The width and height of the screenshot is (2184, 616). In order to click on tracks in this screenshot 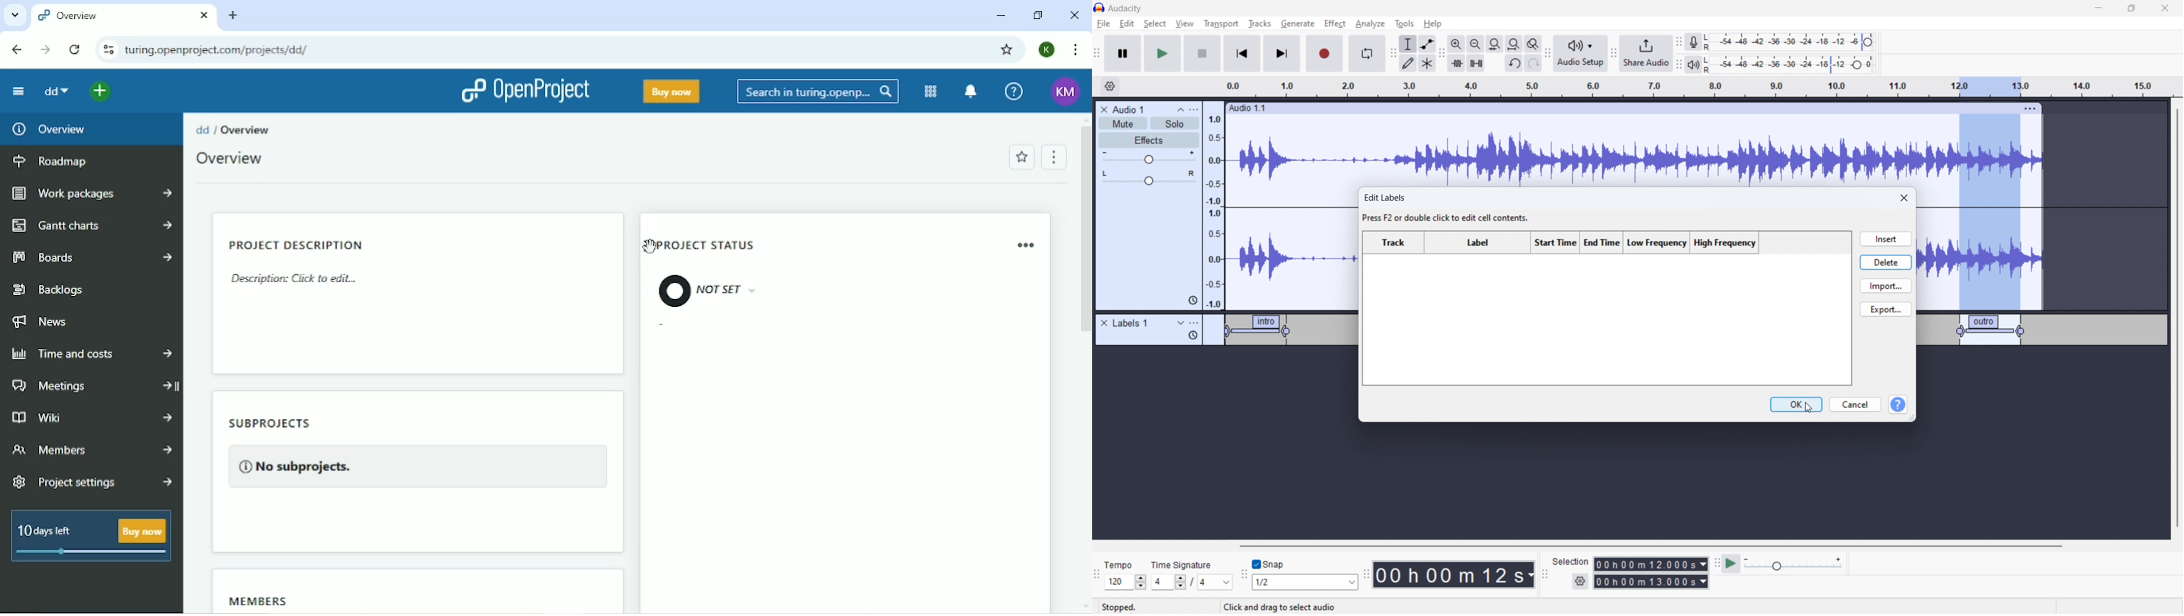, I will do `click(1261, 25)`.